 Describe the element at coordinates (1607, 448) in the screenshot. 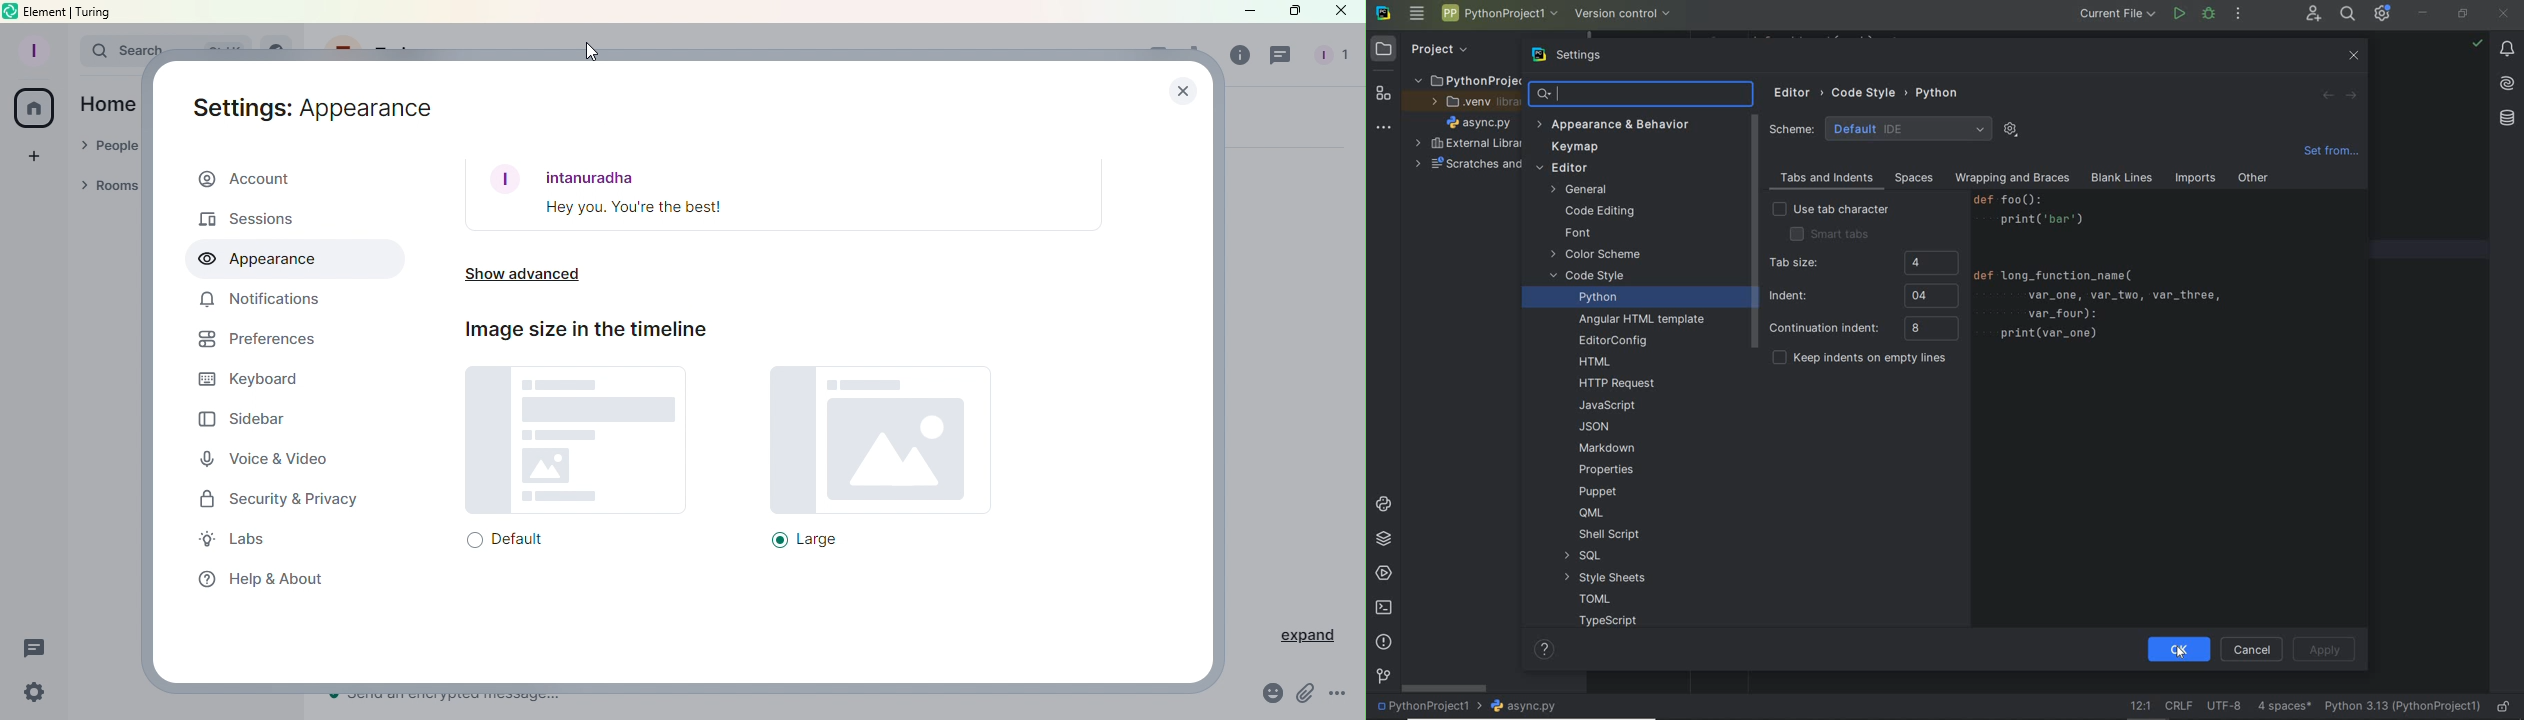

I see `MARKDOWN` at that location.